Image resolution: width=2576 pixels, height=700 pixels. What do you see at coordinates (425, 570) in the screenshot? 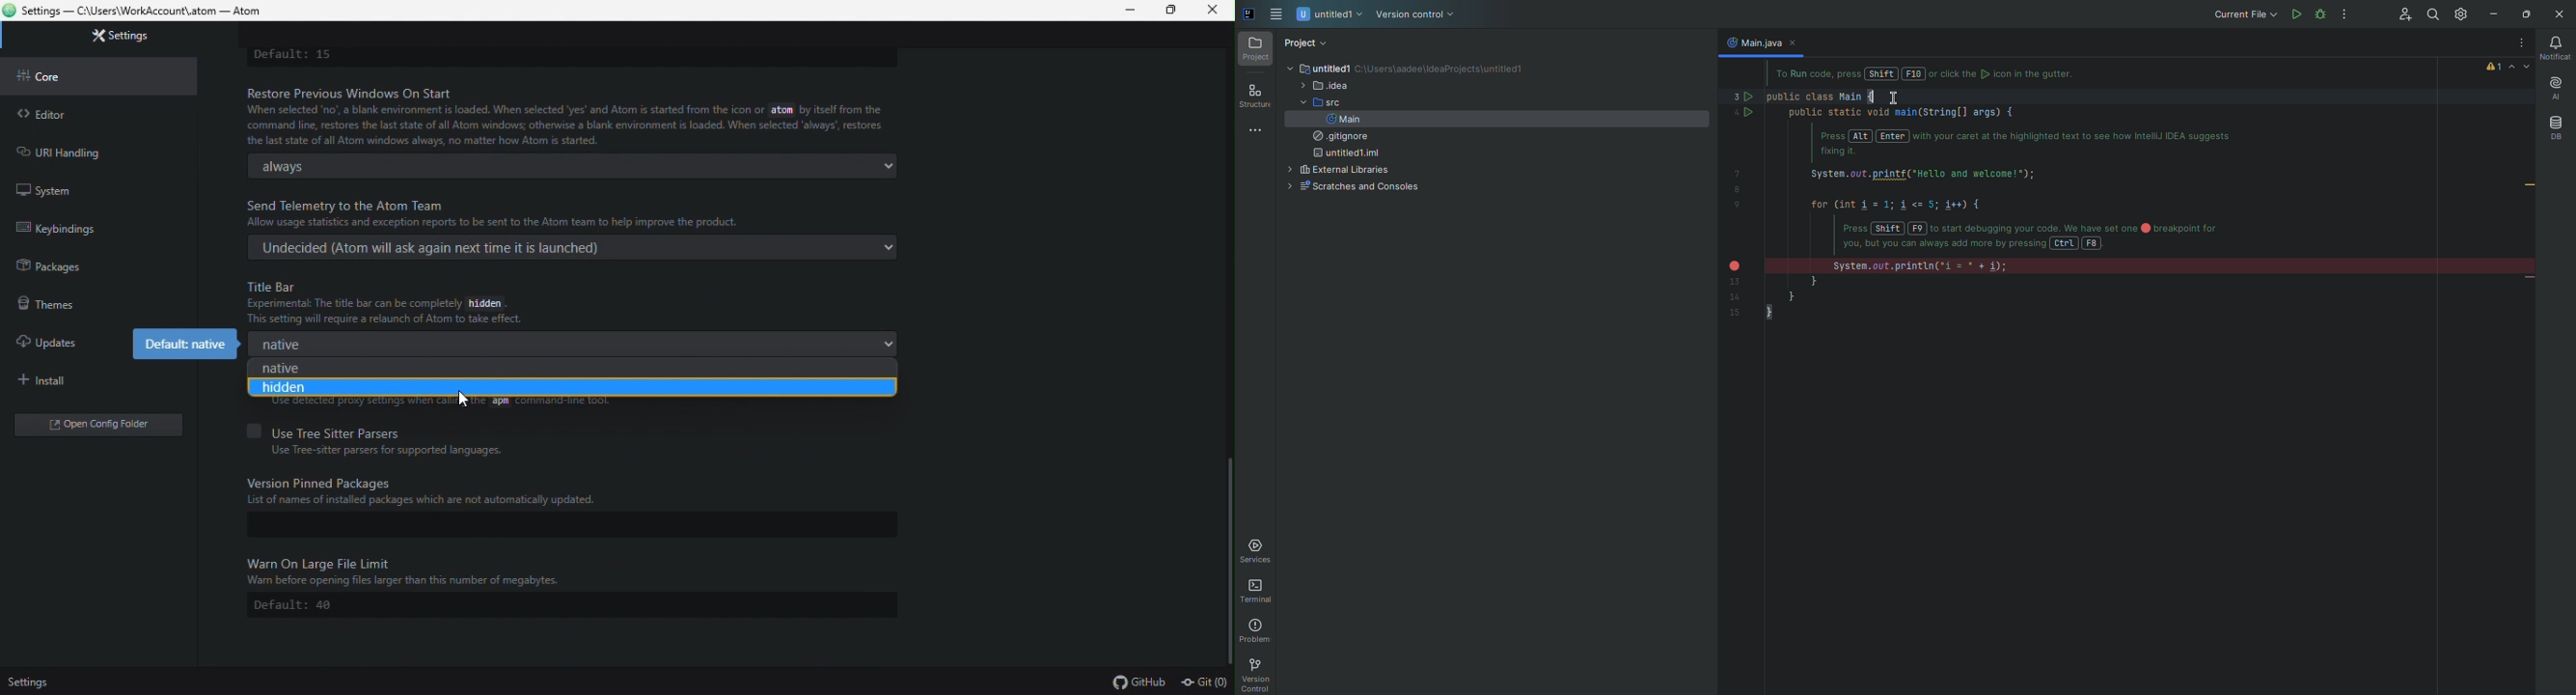
I see `‘Warn On Large File Limit Warn before opening files larger than this number of megabytes.` at bounding box center [425, 570].